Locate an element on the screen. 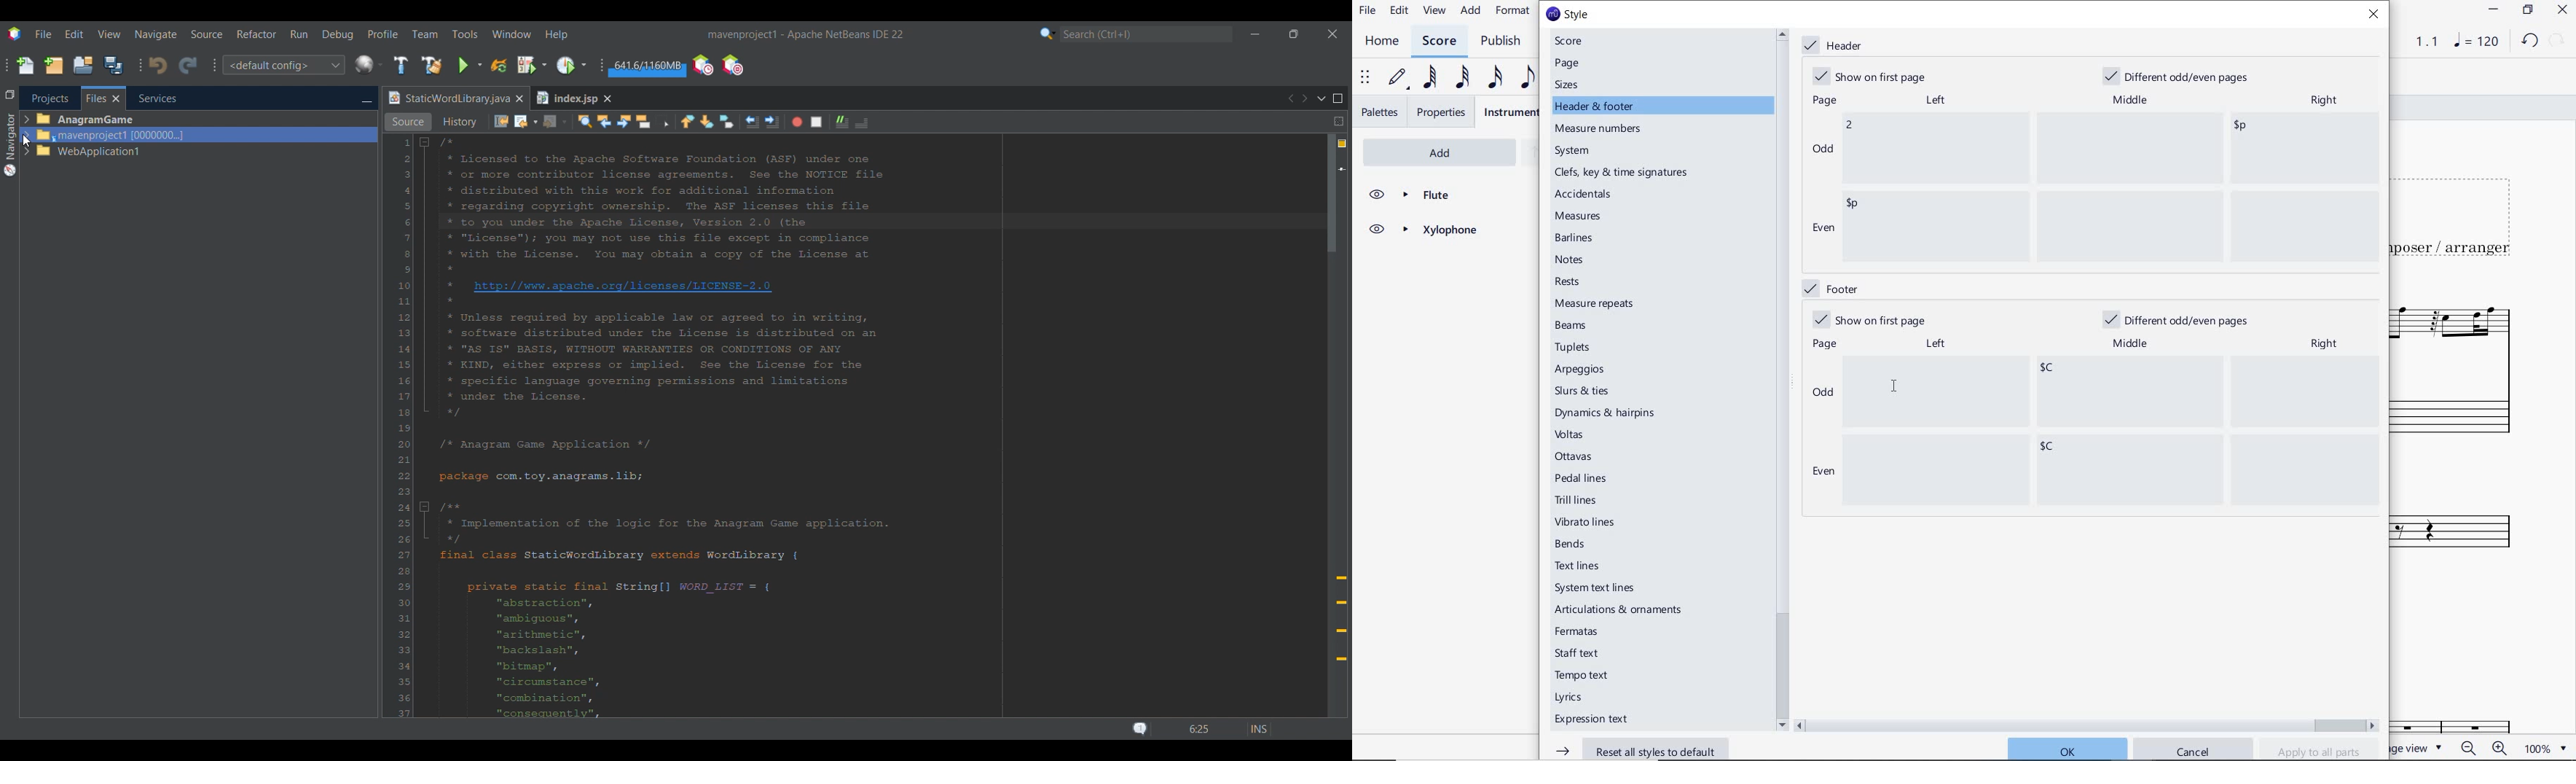 This screenshot has height=784, width=2576. different odd/even is located at coordinates (2178, 321).